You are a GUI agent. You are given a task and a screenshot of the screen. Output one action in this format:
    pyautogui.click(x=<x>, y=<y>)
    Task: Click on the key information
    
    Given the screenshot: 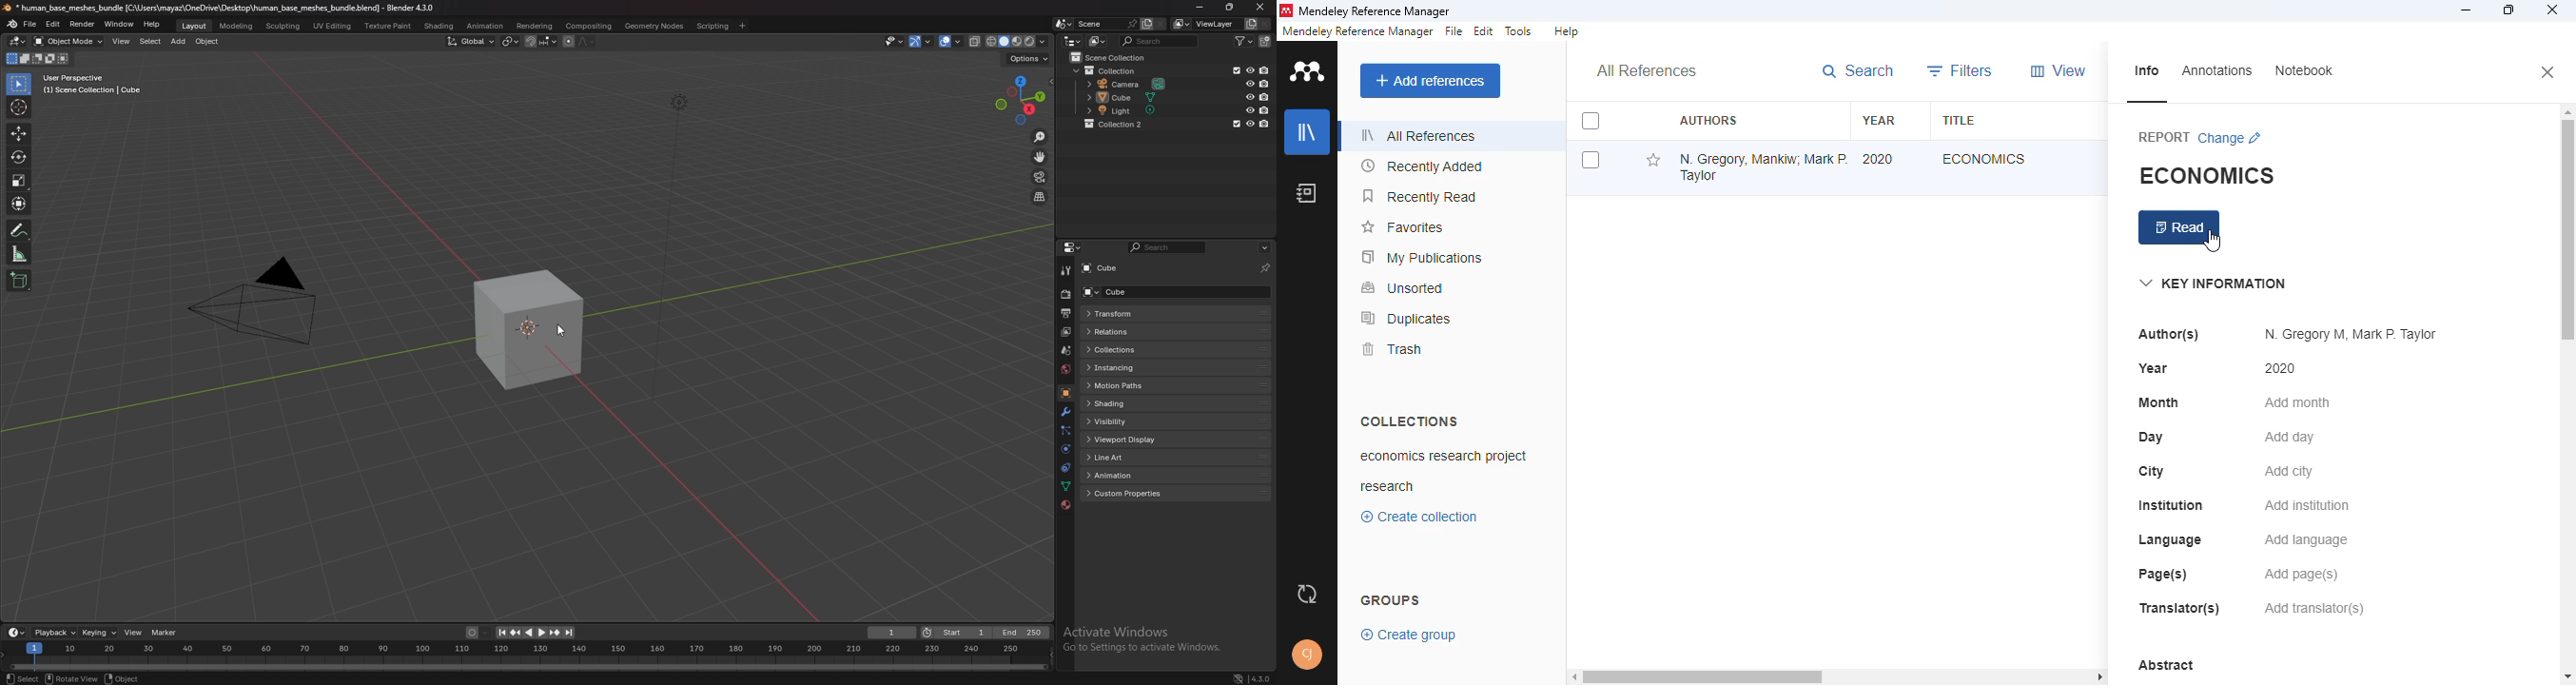 What is the action you would take?
    pyautogui.click(x=2213, y=283)
    